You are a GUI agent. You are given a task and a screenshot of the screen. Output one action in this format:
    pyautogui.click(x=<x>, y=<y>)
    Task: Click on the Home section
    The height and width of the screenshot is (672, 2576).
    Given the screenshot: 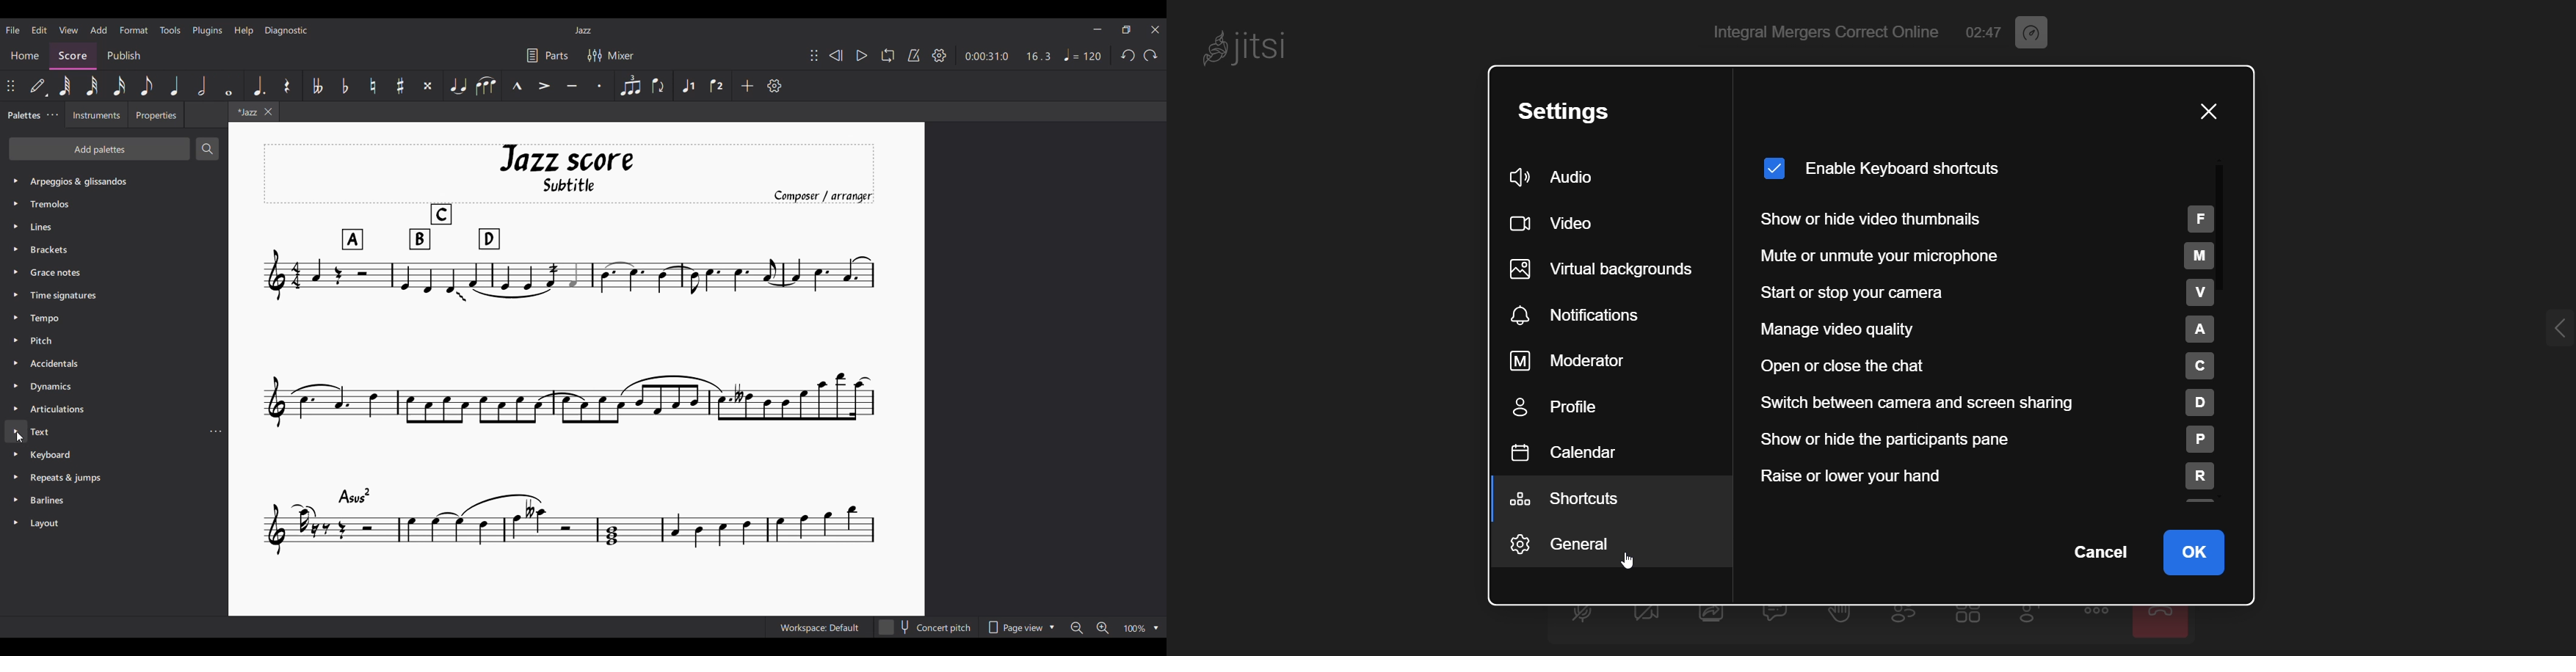 What is the action you would take?
    pyautogui.click(x=28, y=52)
    